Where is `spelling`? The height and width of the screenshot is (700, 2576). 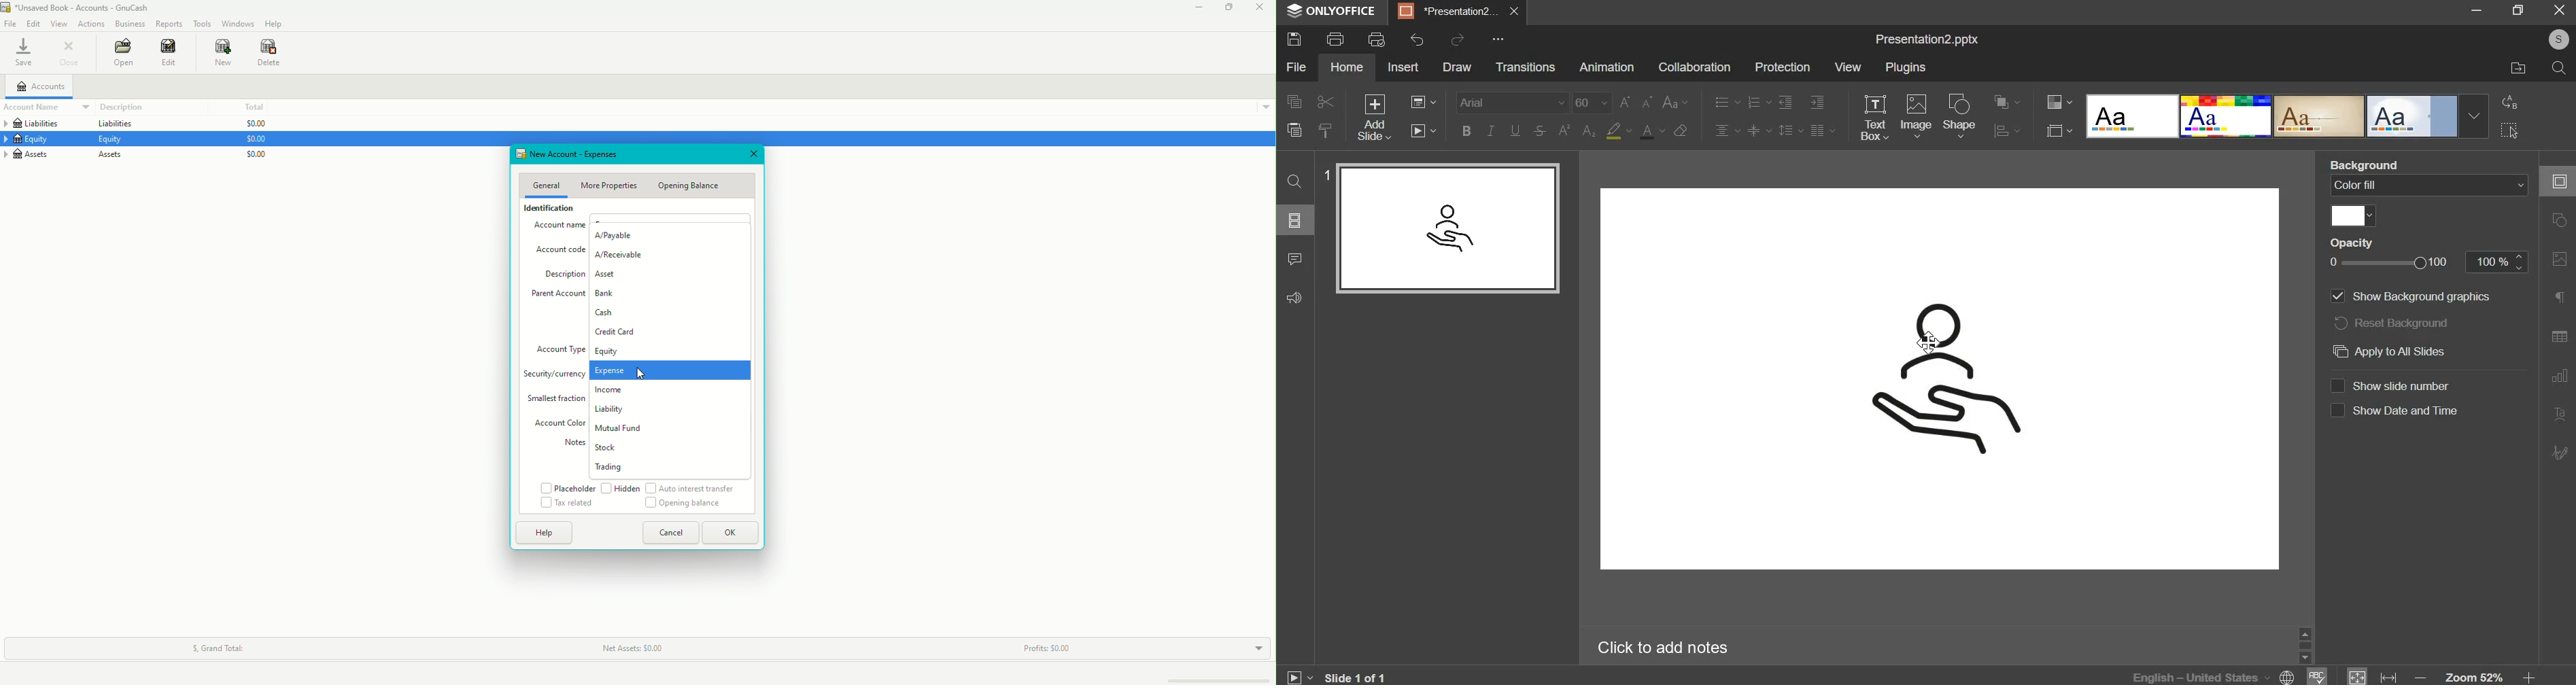
spelling is located at coordinates (2317, 676).